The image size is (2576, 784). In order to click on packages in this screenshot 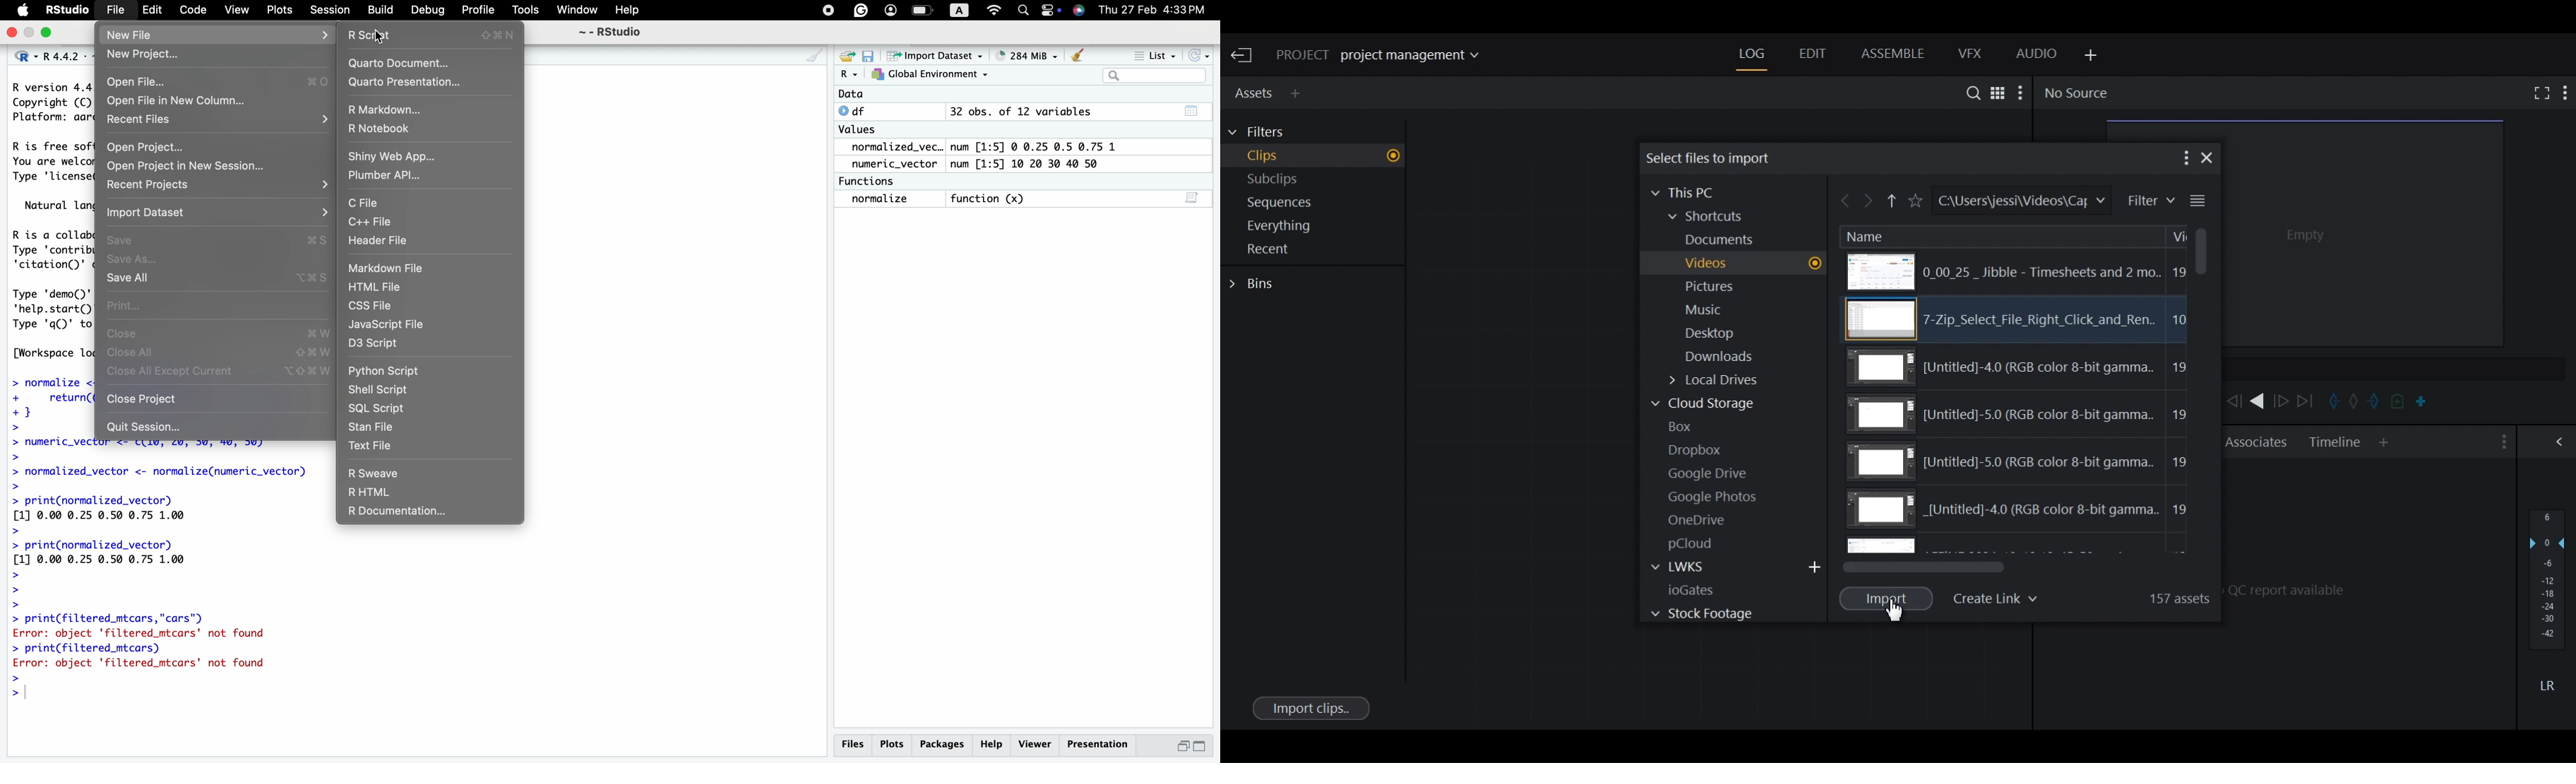, I will do `click(944, 742)`.